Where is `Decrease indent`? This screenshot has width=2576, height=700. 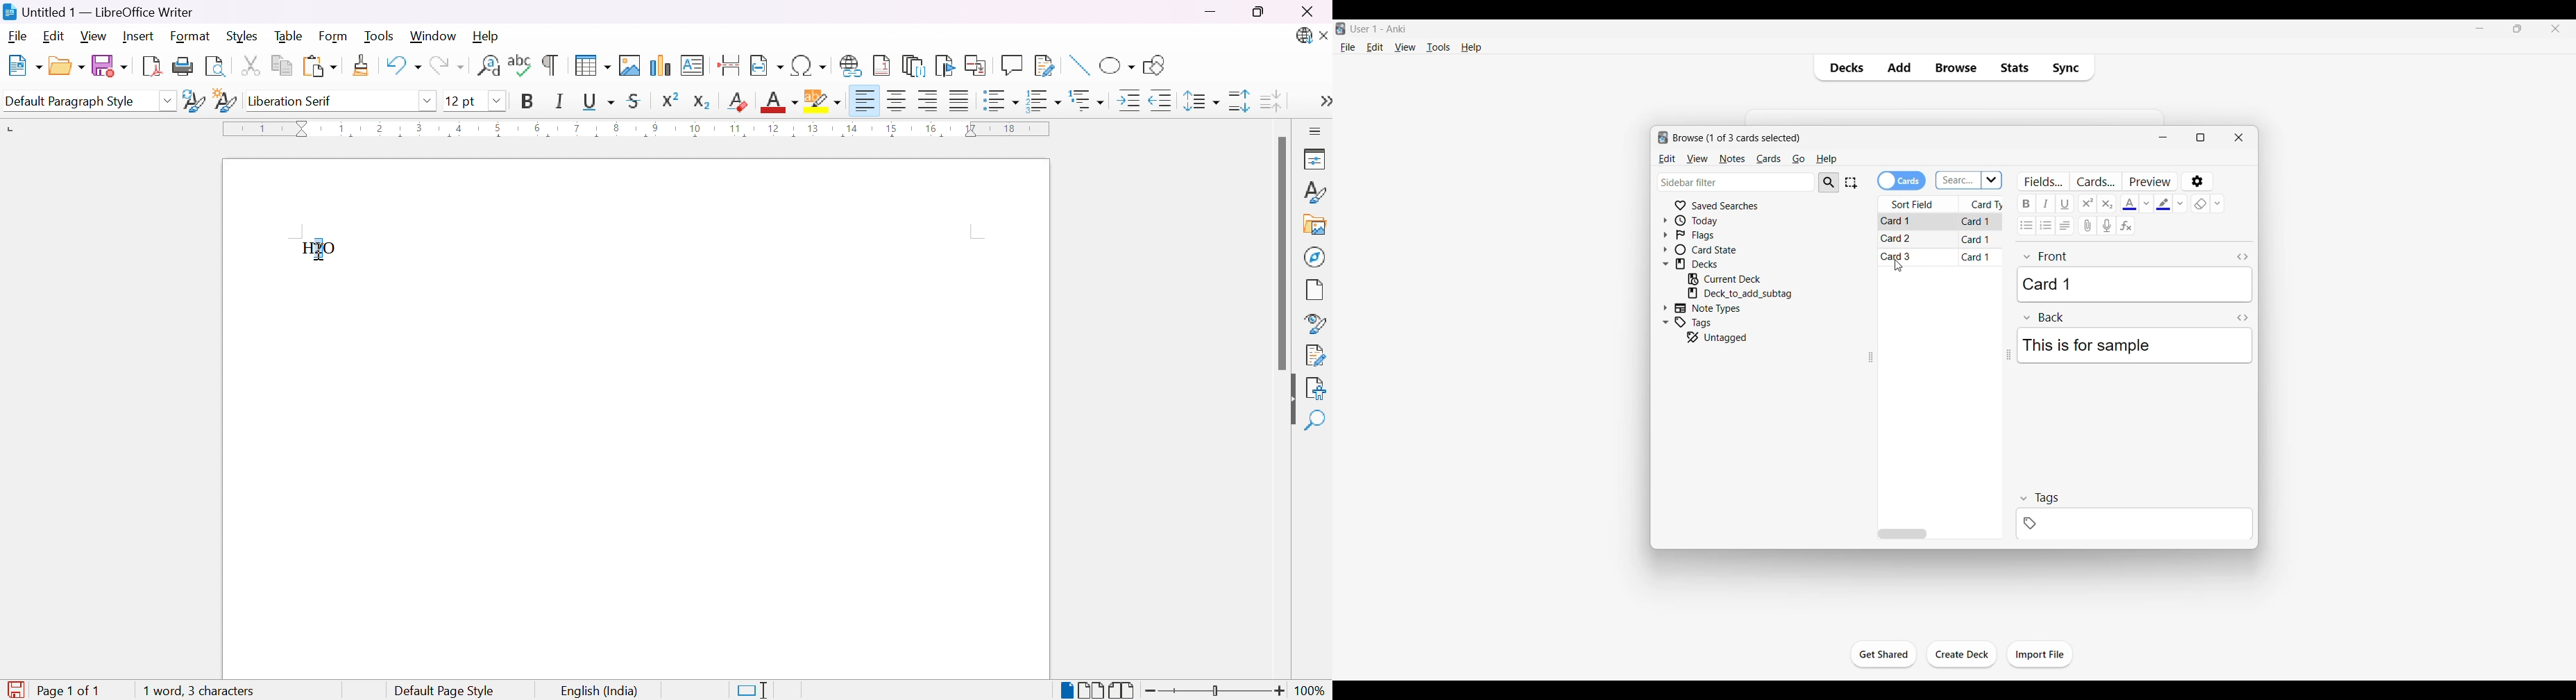 Decrease indent is located at coordinates (1162, 103).